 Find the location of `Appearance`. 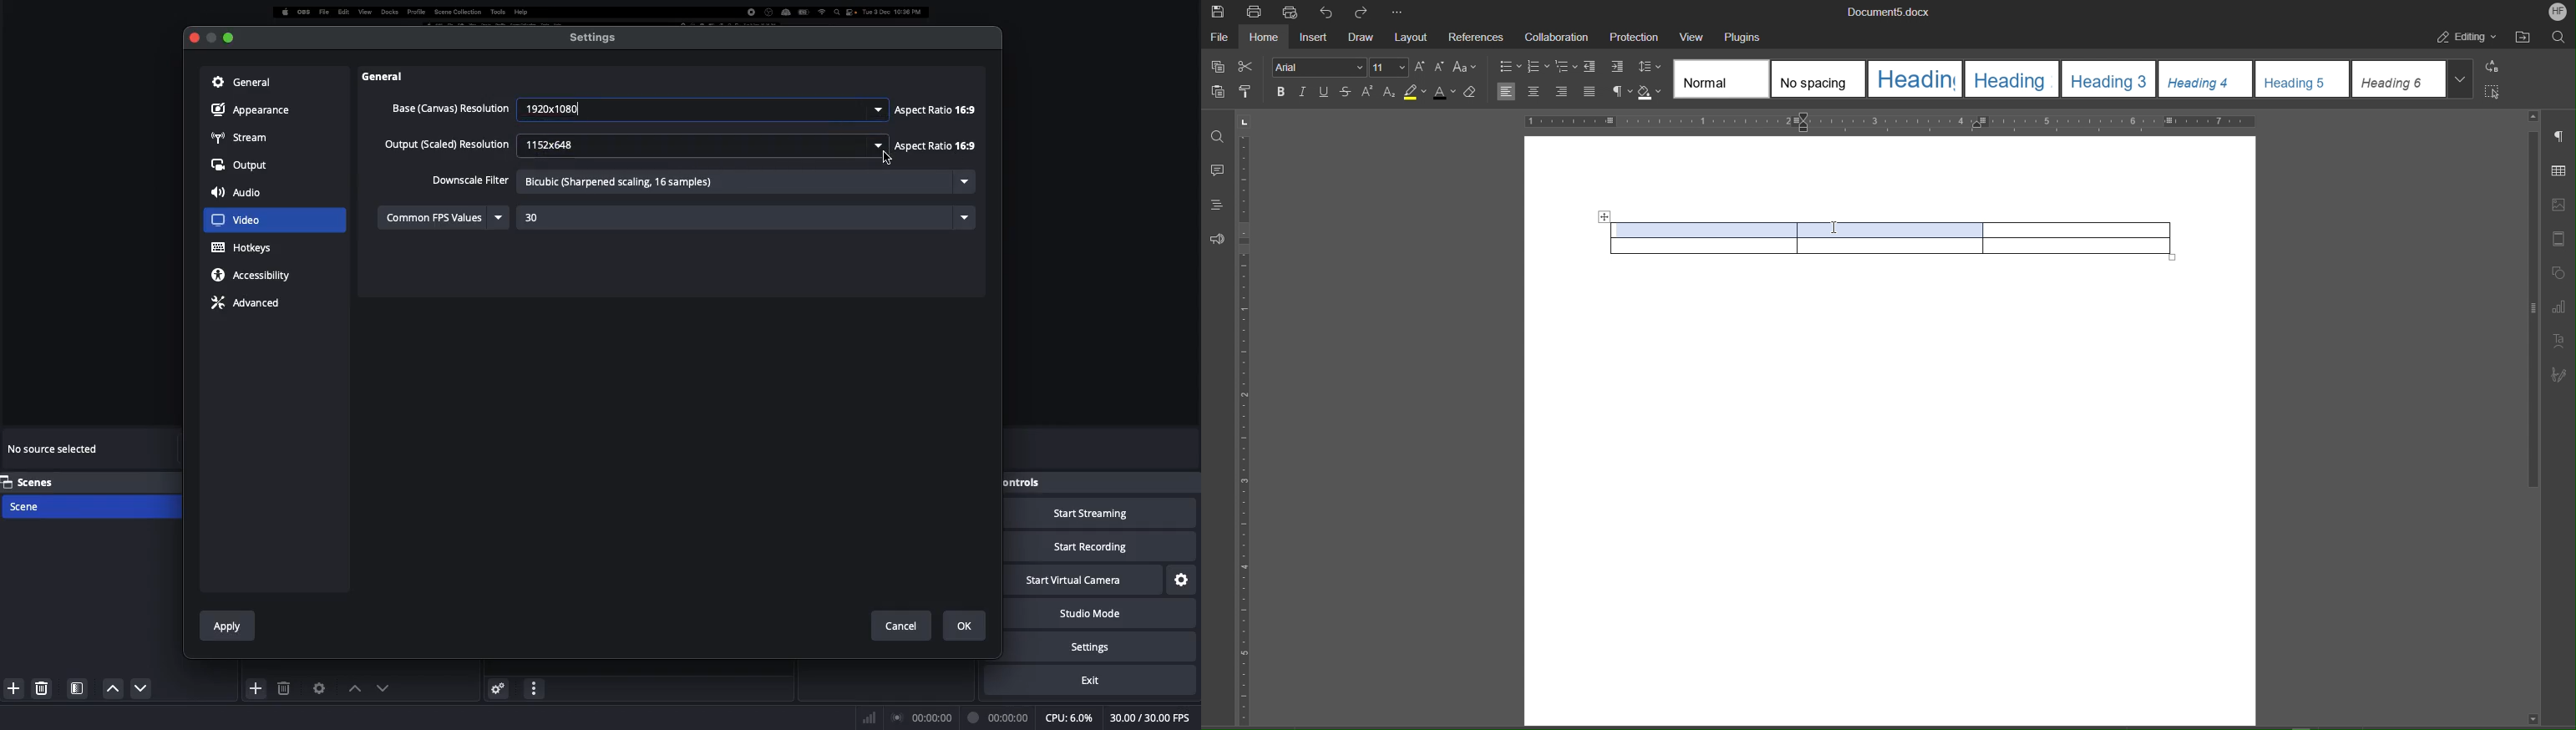

Appearance is located at coordinates (255, 109).